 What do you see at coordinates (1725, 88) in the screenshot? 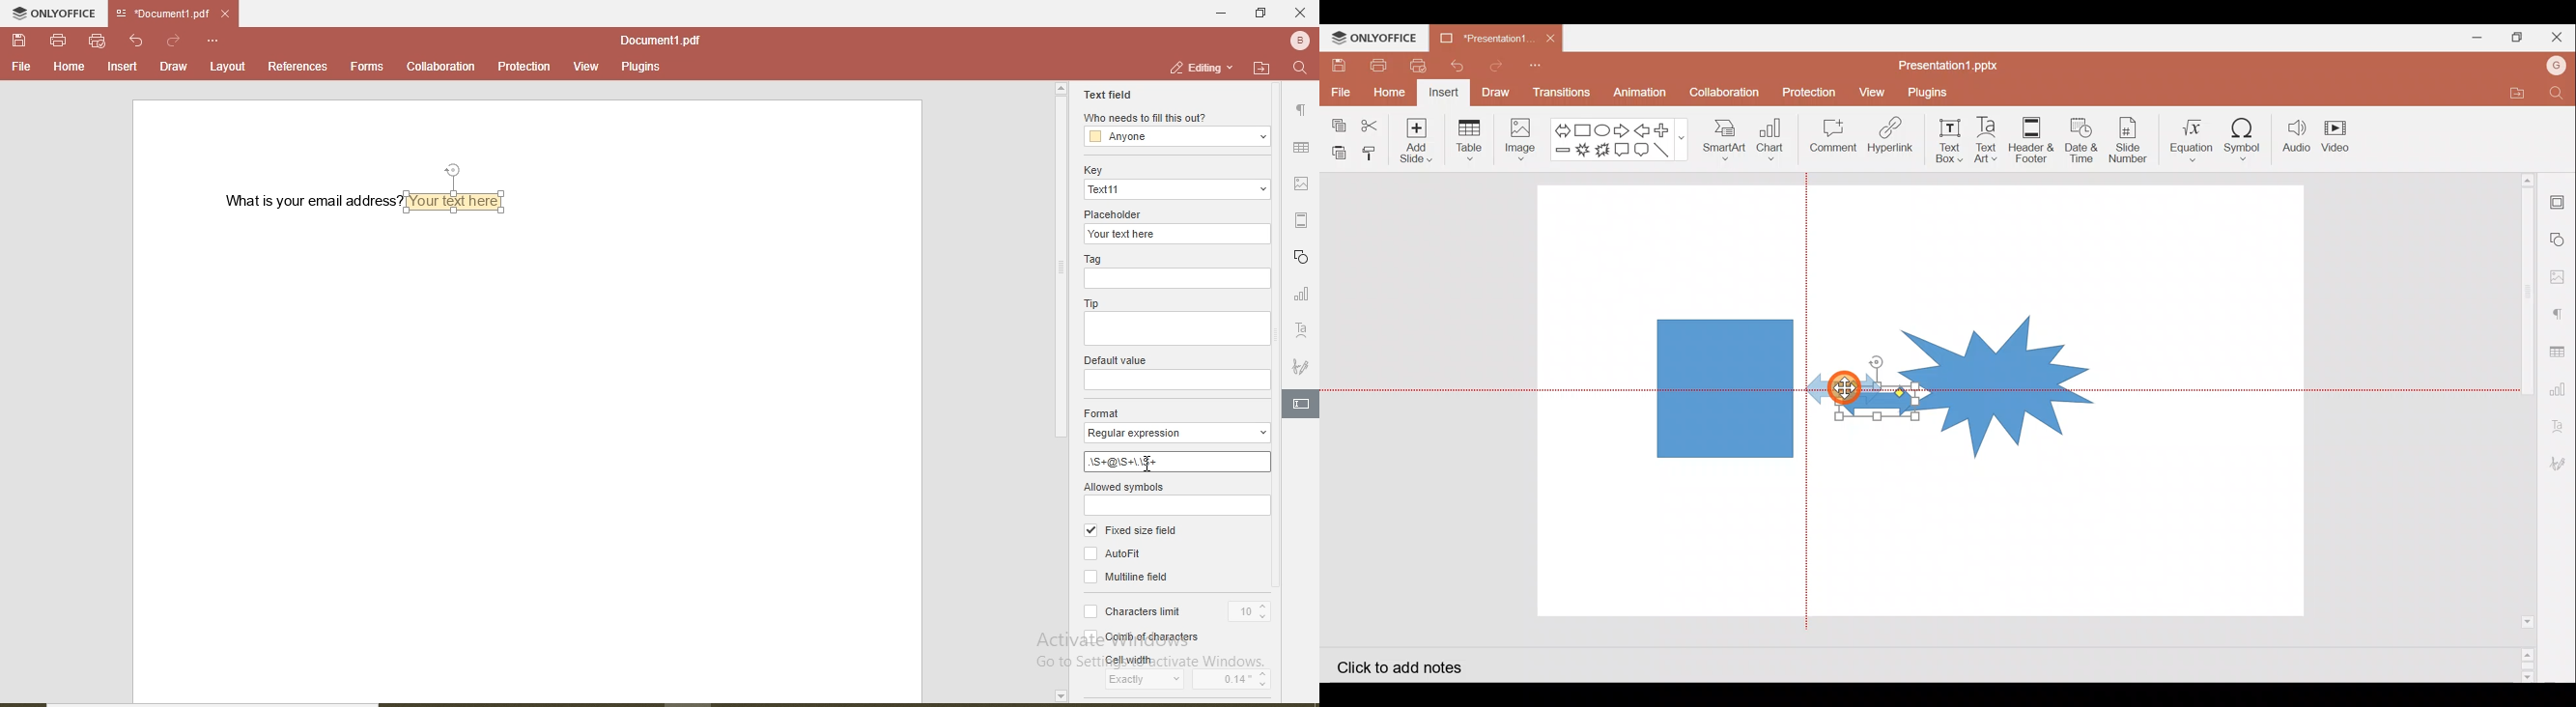
I see `Collaboration` at bounding box center [1725, 88].